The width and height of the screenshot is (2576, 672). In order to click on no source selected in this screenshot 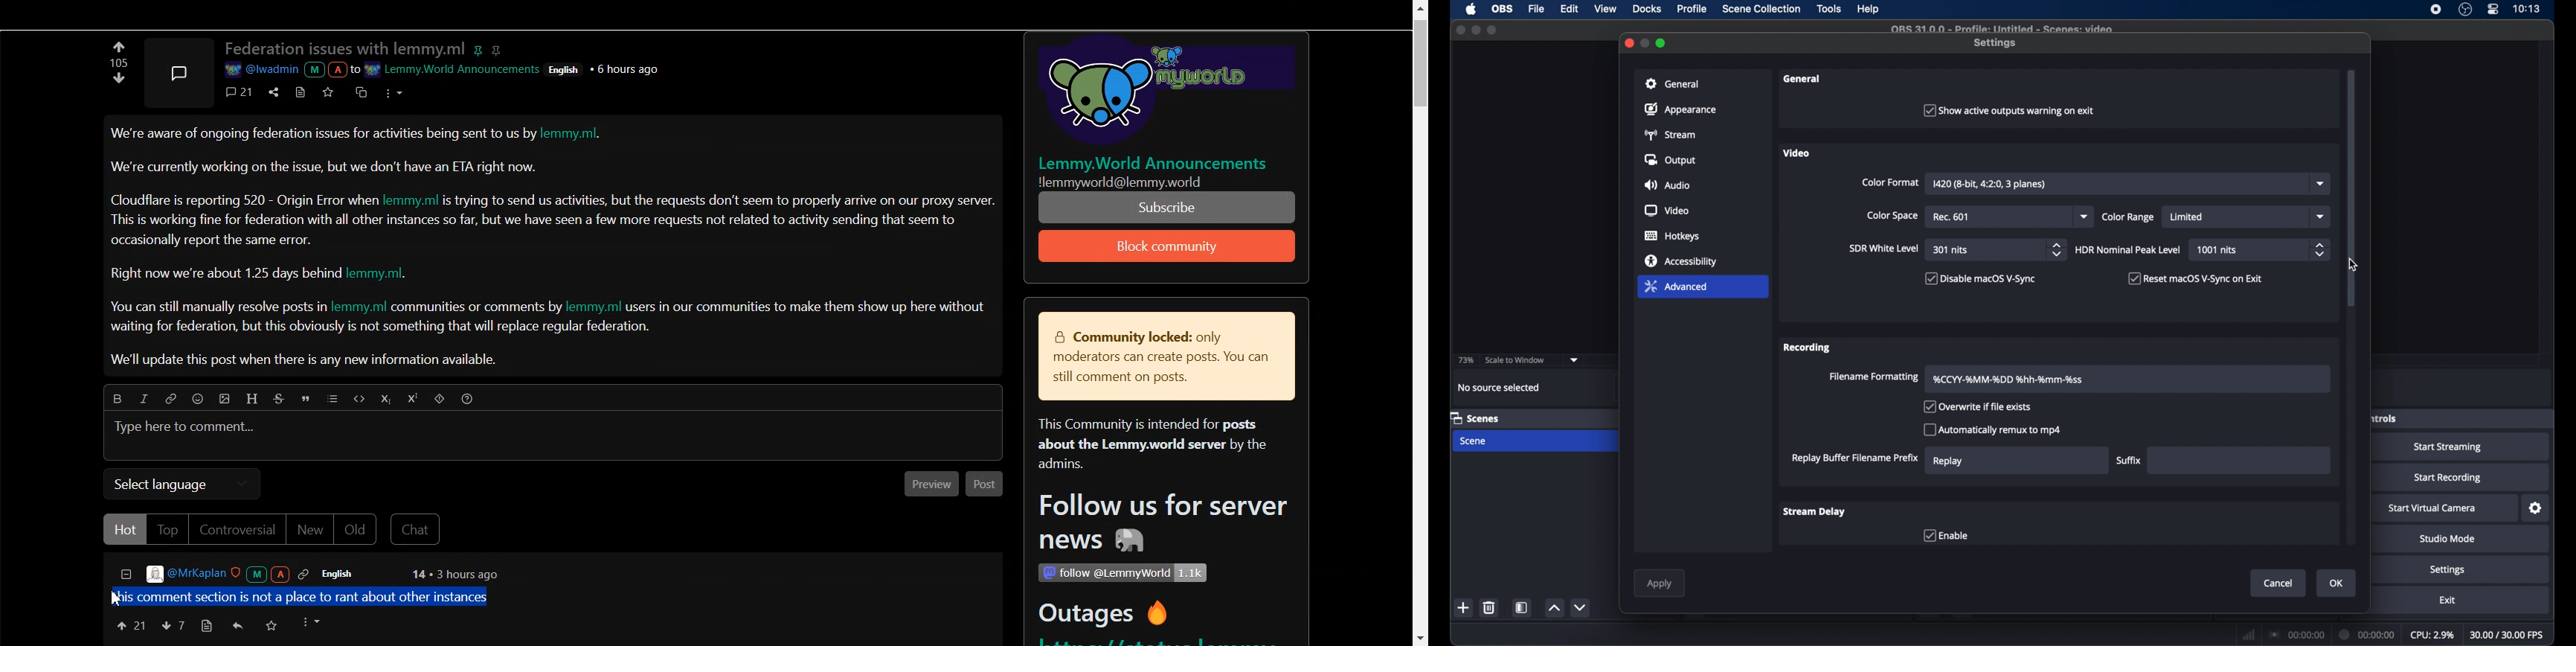, I will do `click(1499, 388)`.